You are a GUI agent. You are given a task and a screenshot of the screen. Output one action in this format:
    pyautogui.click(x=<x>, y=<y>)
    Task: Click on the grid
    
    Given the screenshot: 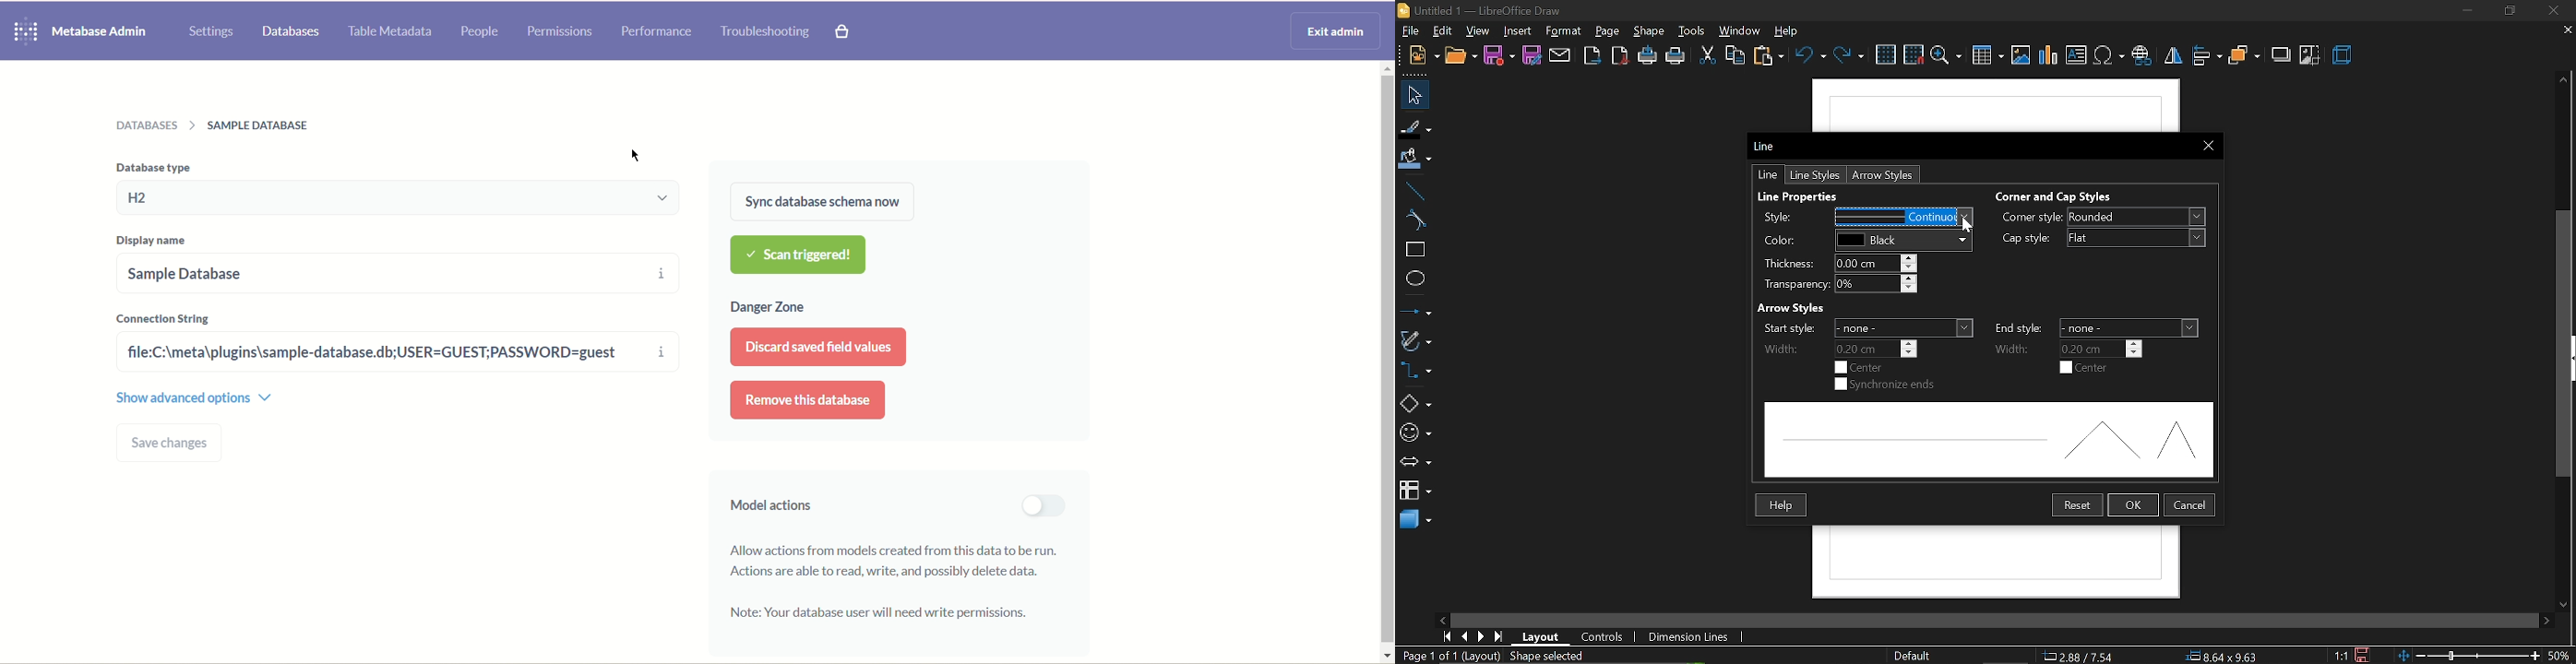 What is the action you would take?
    pyautogui.click(x=1888, y=54)
    